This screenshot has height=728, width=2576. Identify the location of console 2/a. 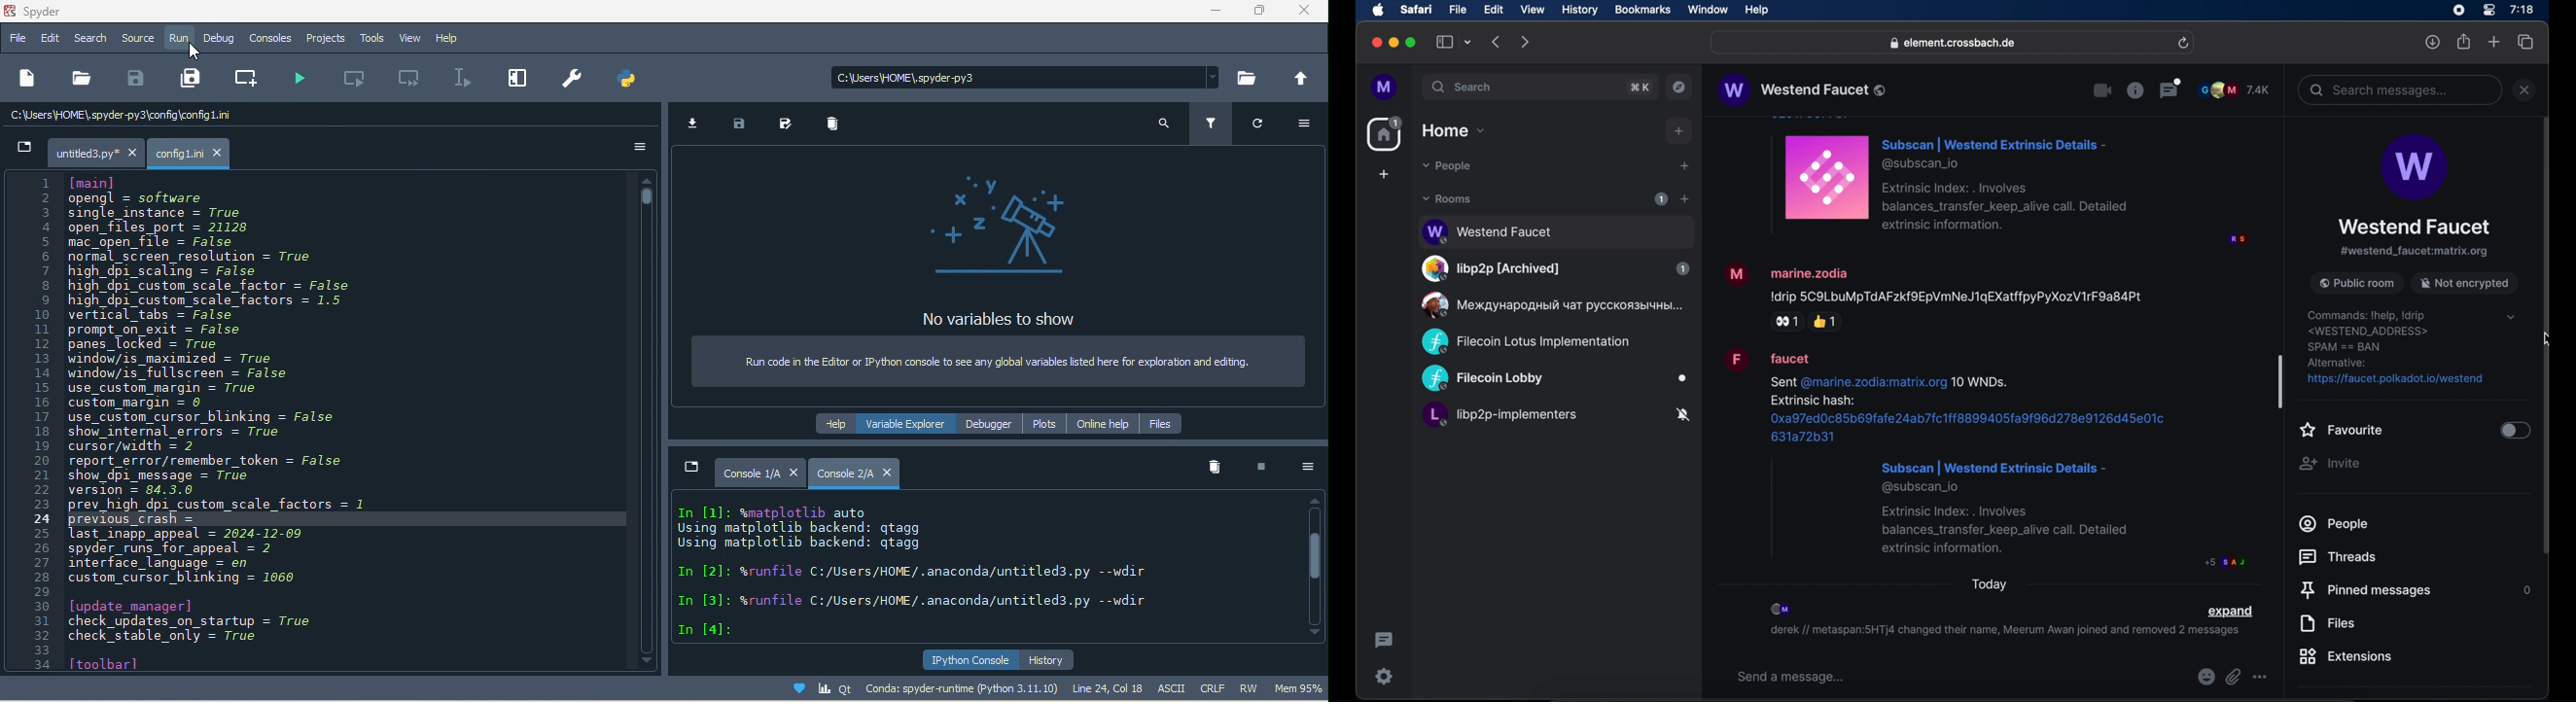
(854, 473).